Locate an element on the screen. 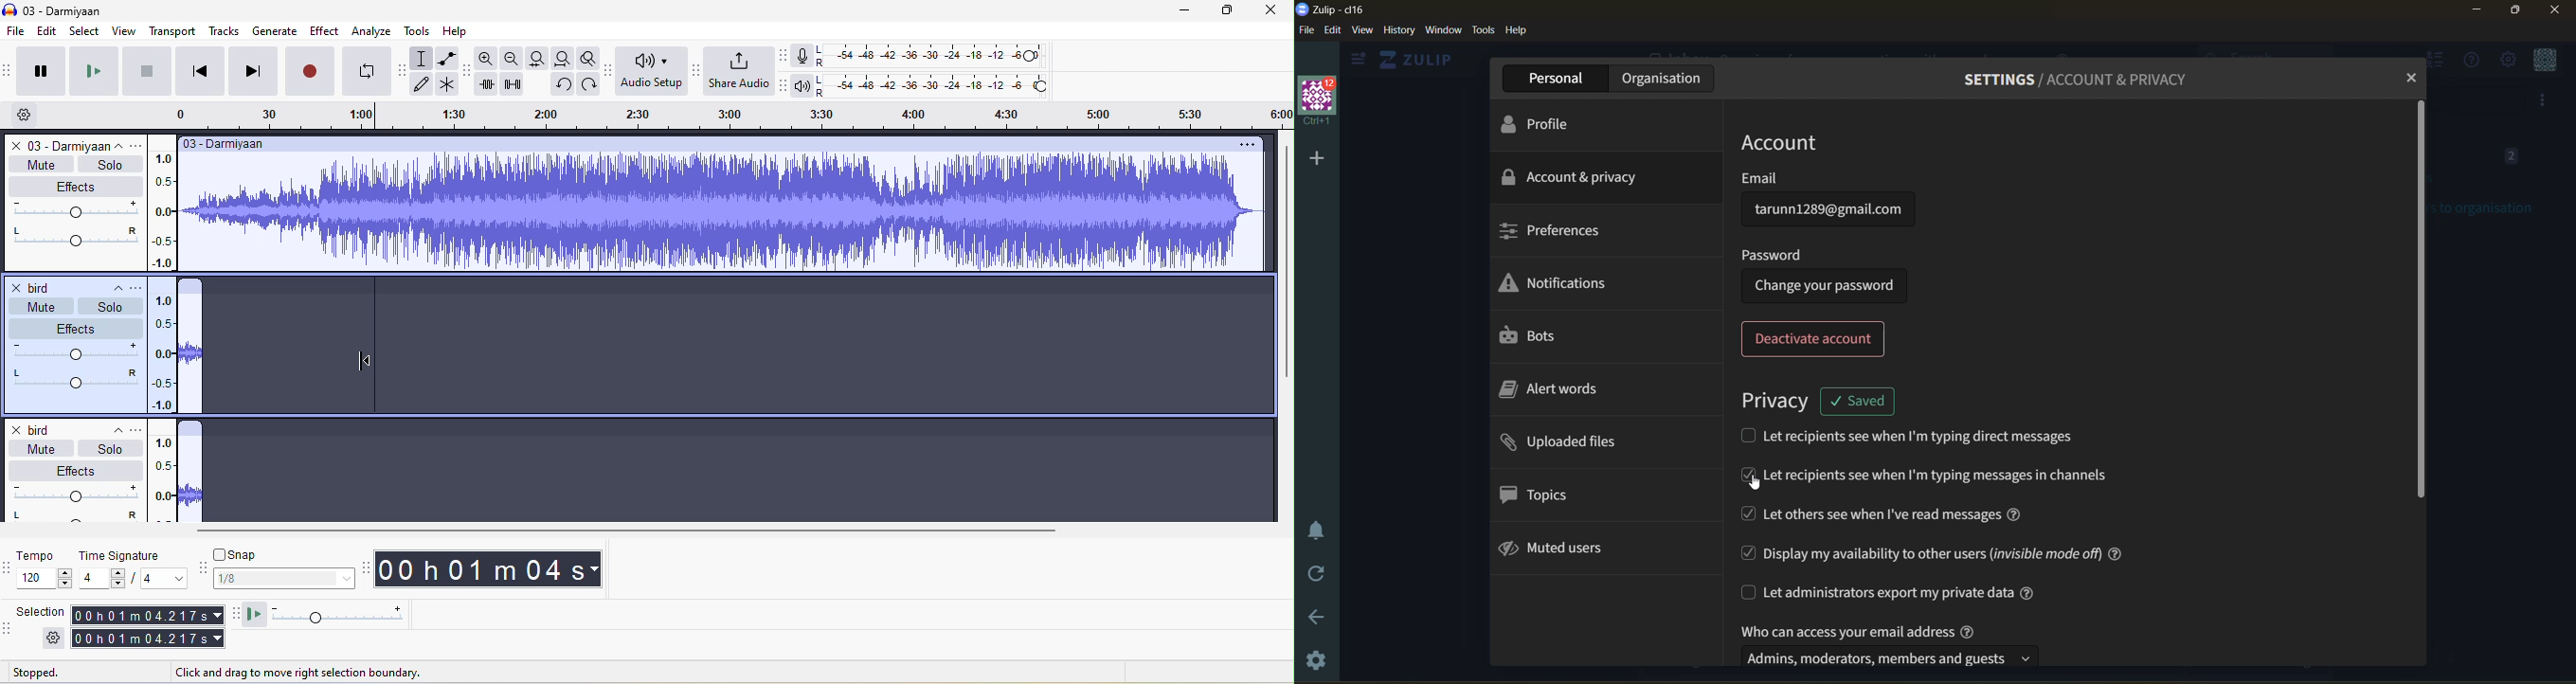 The width and height of the screenshot is (2576, 700). organisation is located at coordinates (1661, 78).